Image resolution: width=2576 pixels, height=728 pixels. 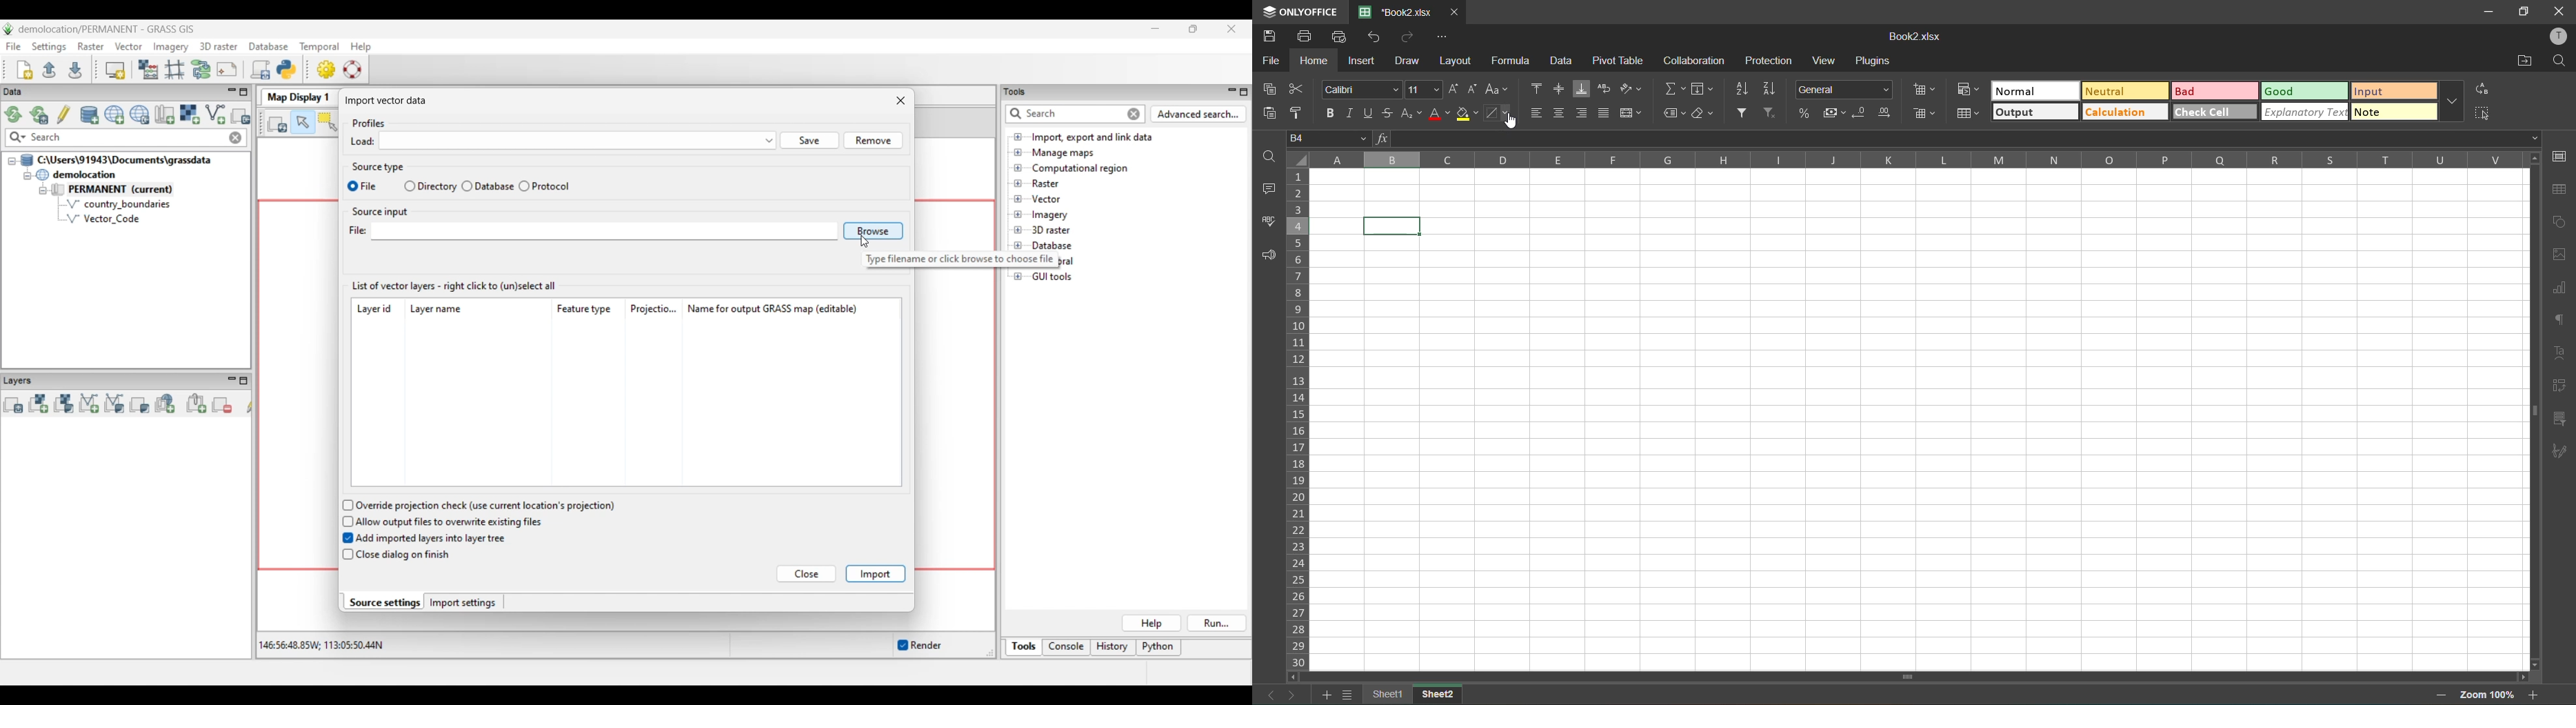 What do you see at coordinates (1803, 115) in the screenshot?
I see `percent` at bounding box center [1803, 115].